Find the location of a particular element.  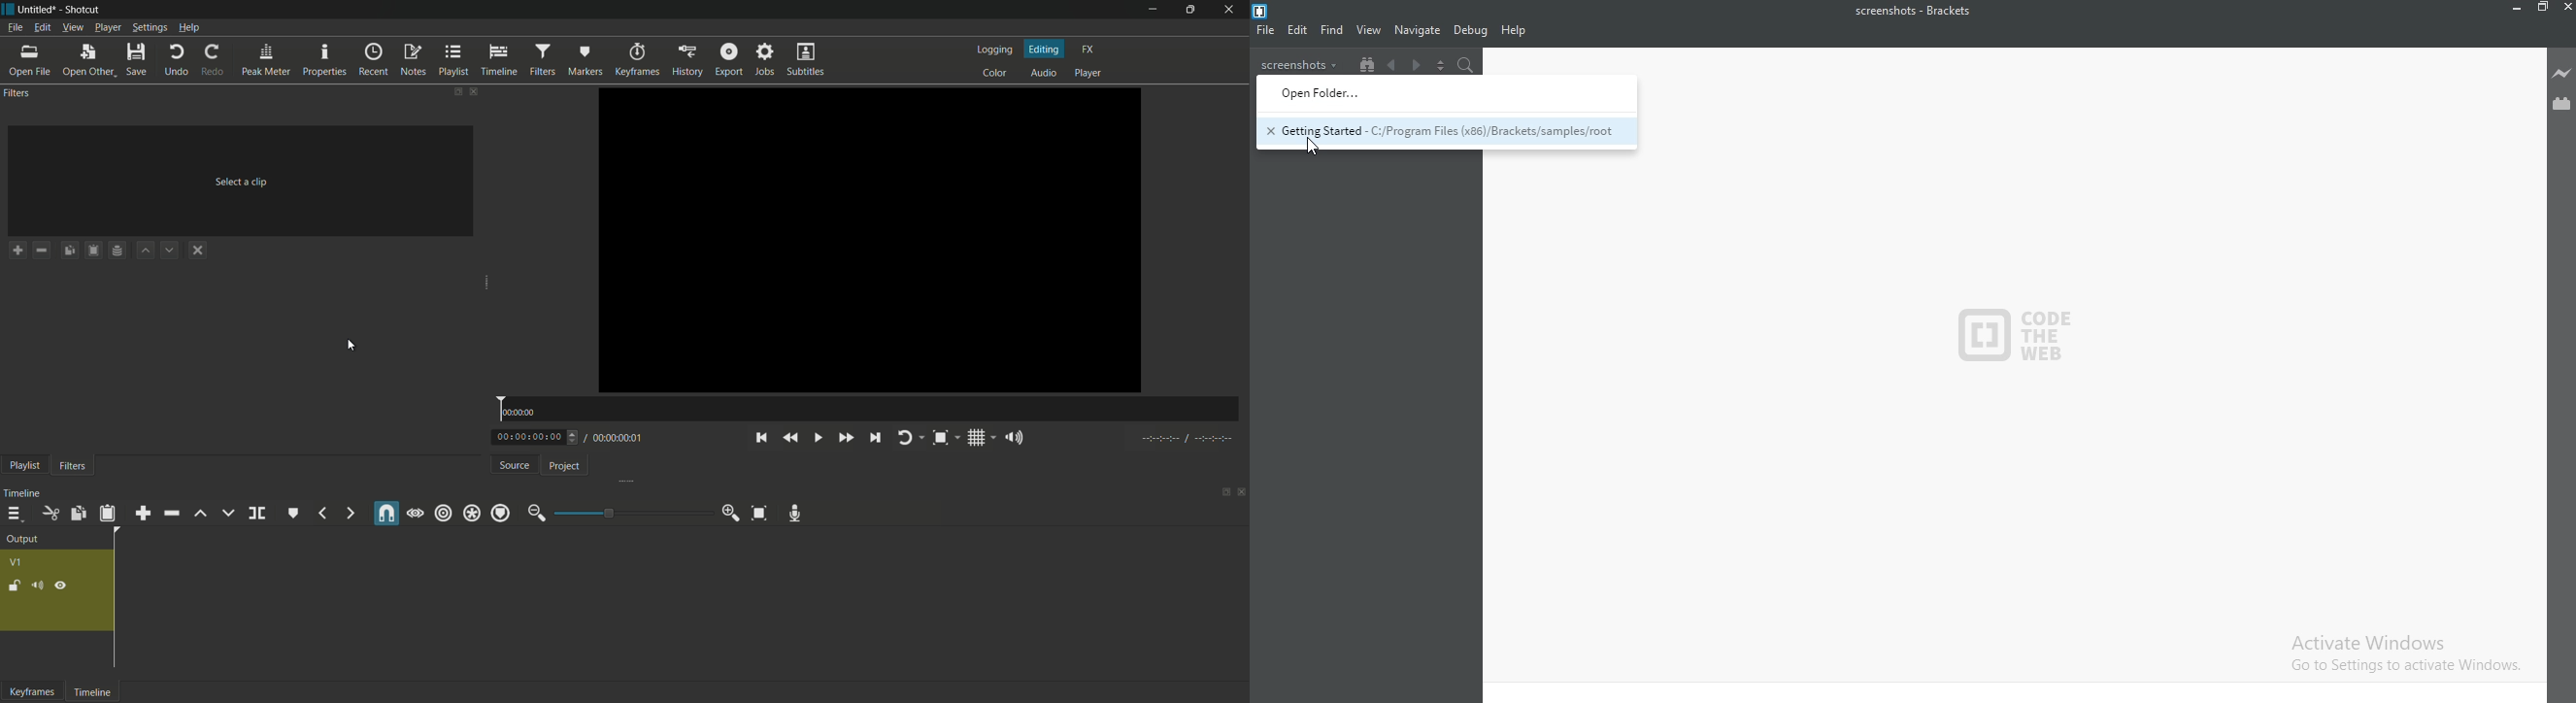

overwrite is located at coordinates (228, 512).